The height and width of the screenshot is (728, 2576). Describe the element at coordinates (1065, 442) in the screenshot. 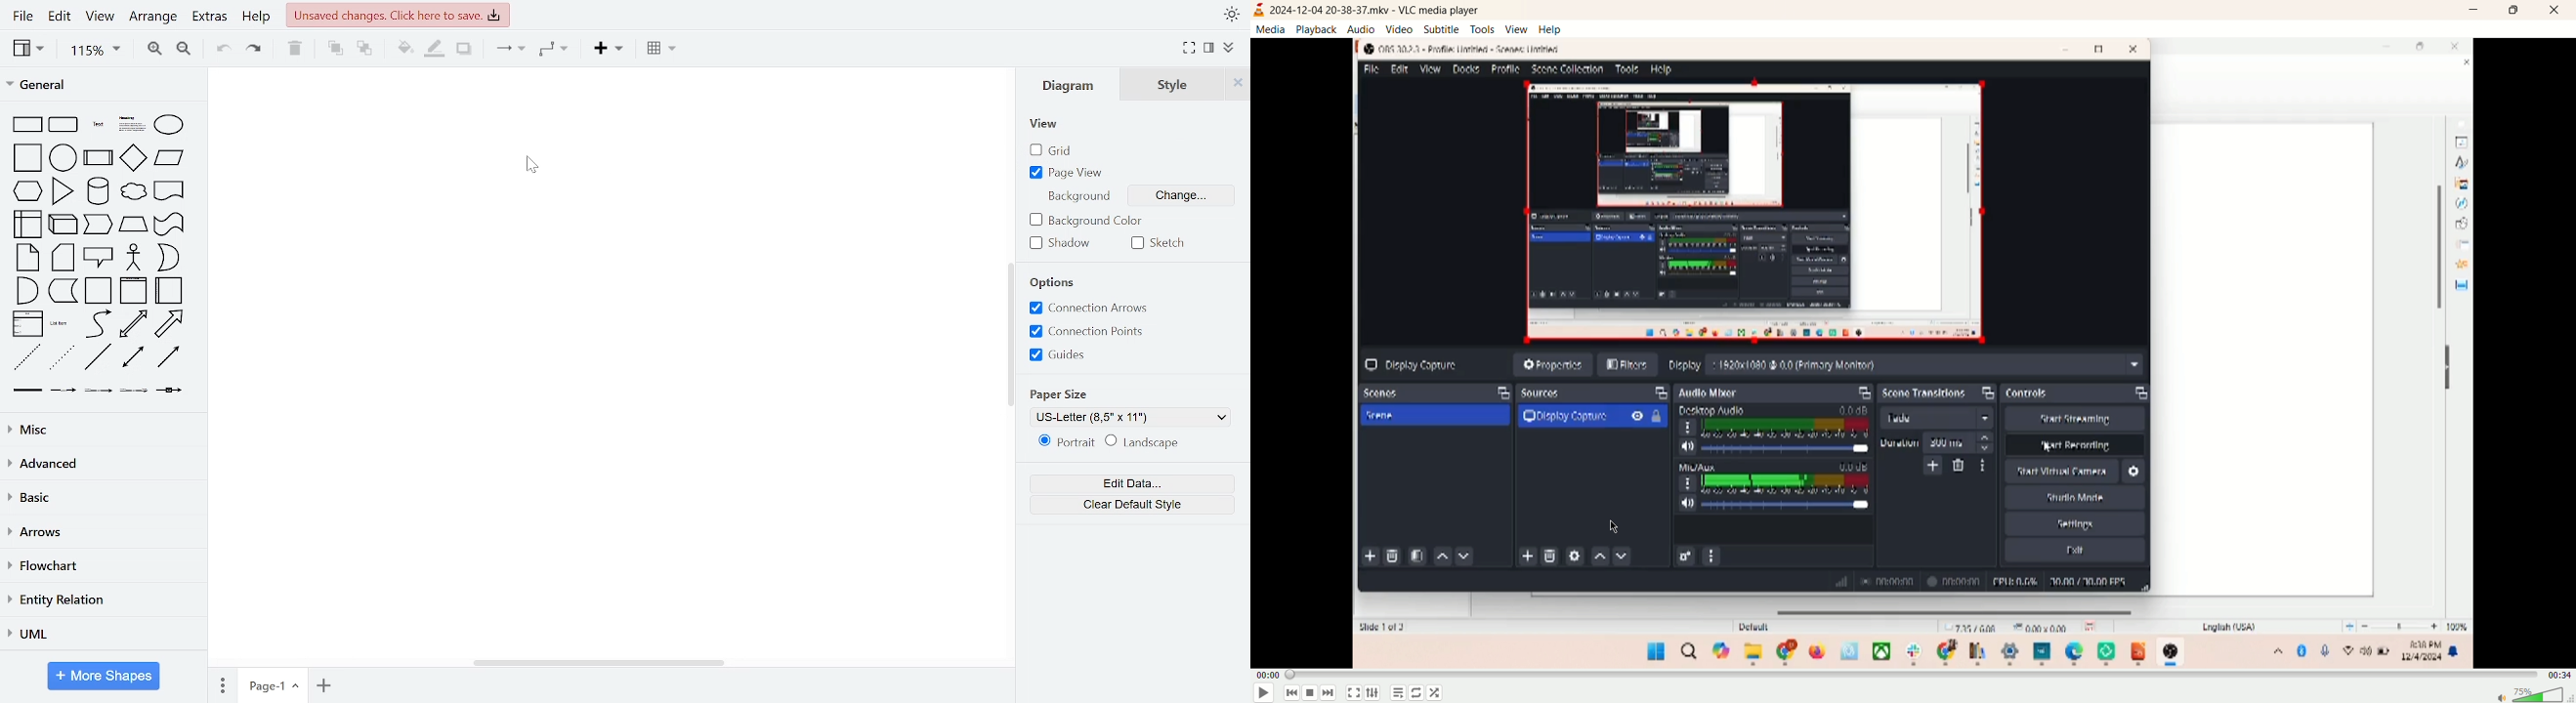

I see `portrait` at that location.